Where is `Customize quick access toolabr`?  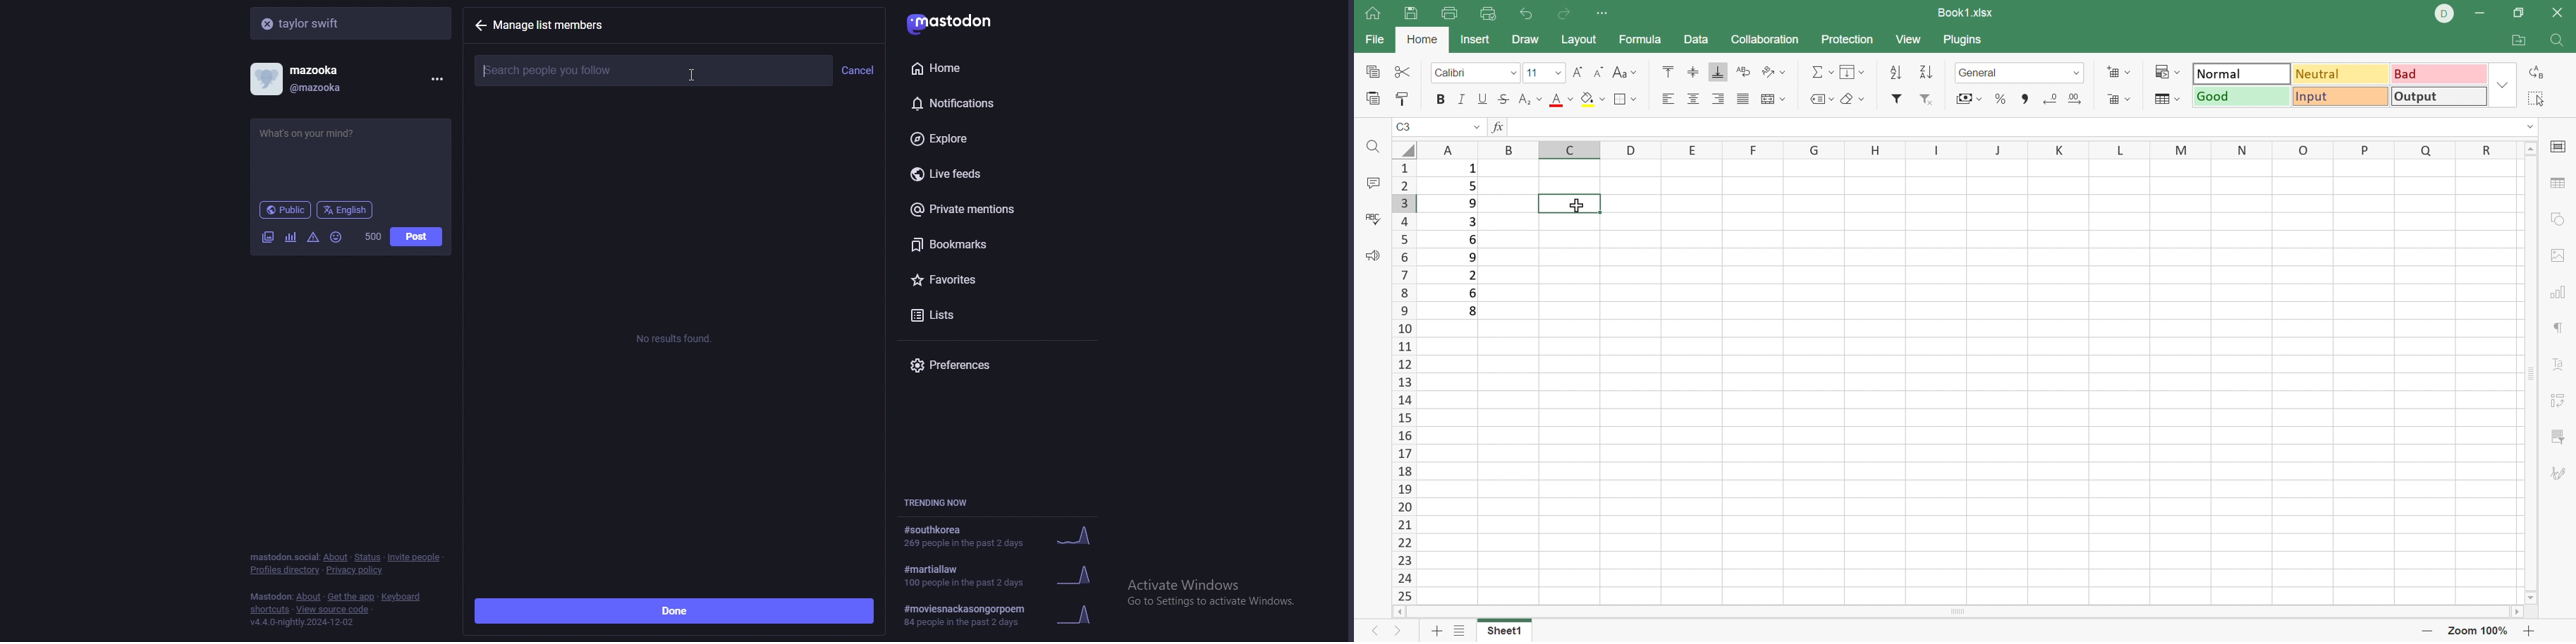 Customize quick access toolabr is located at coordinates (1604, 14).